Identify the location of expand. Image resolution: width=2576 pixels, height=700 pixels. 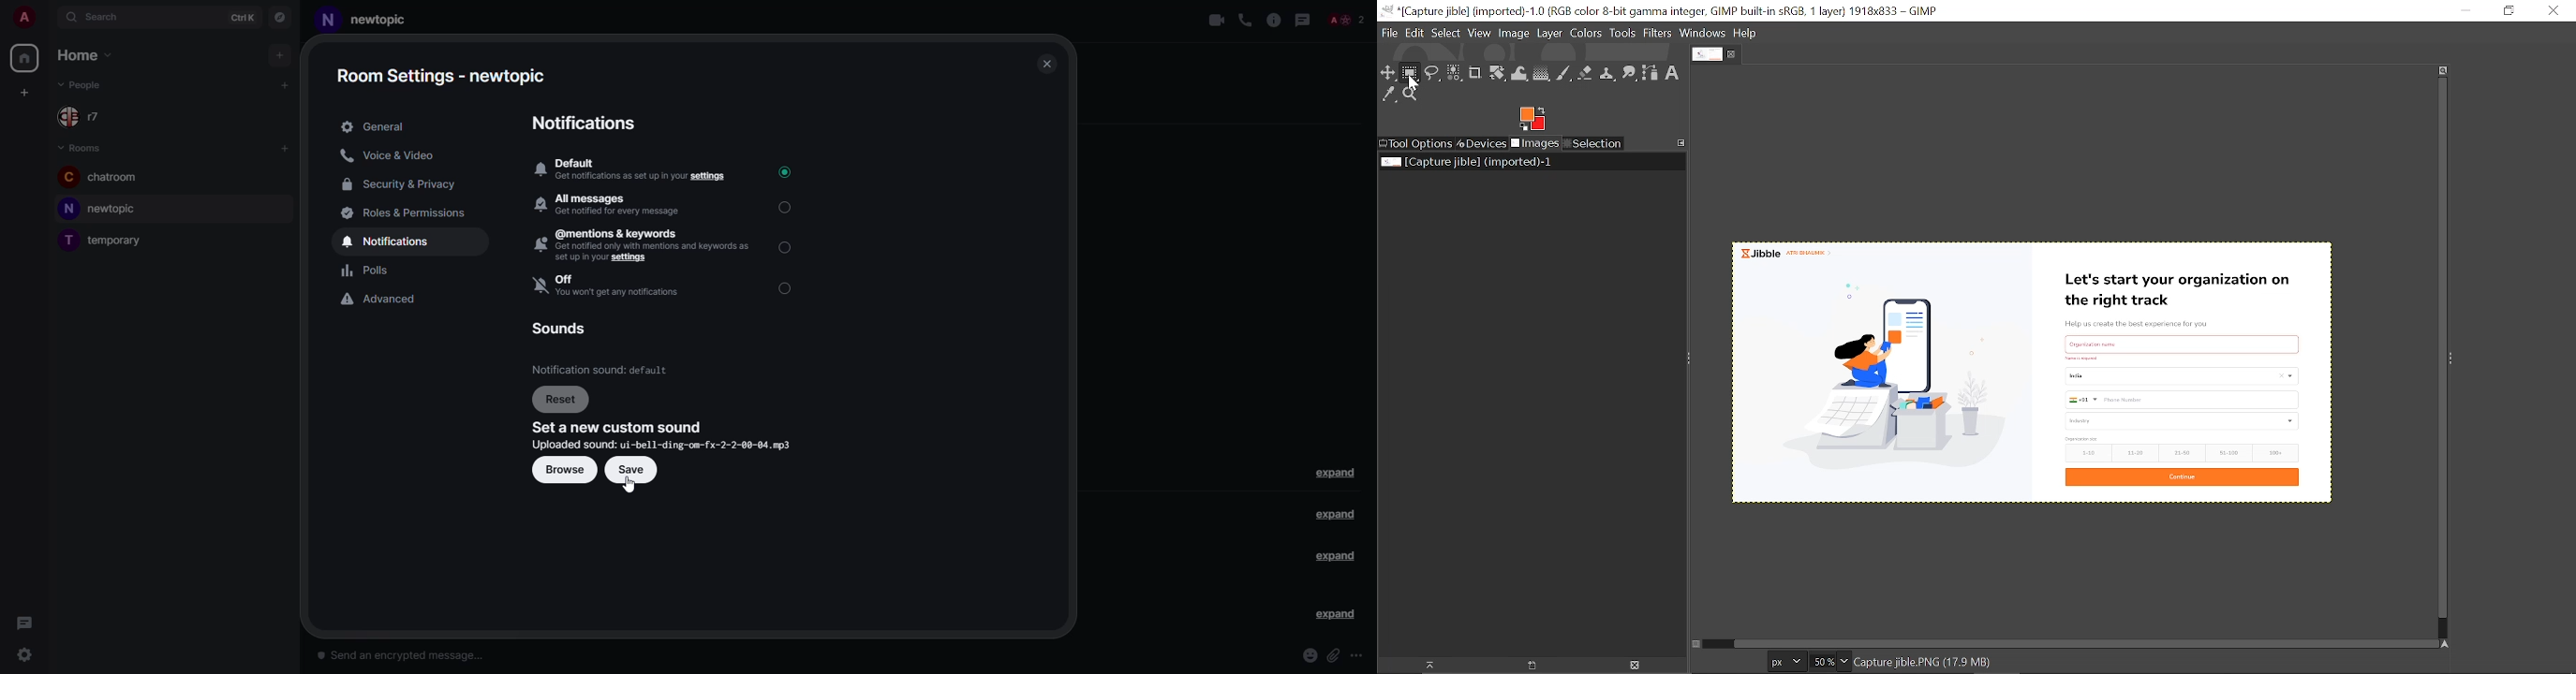
(1337, 473).